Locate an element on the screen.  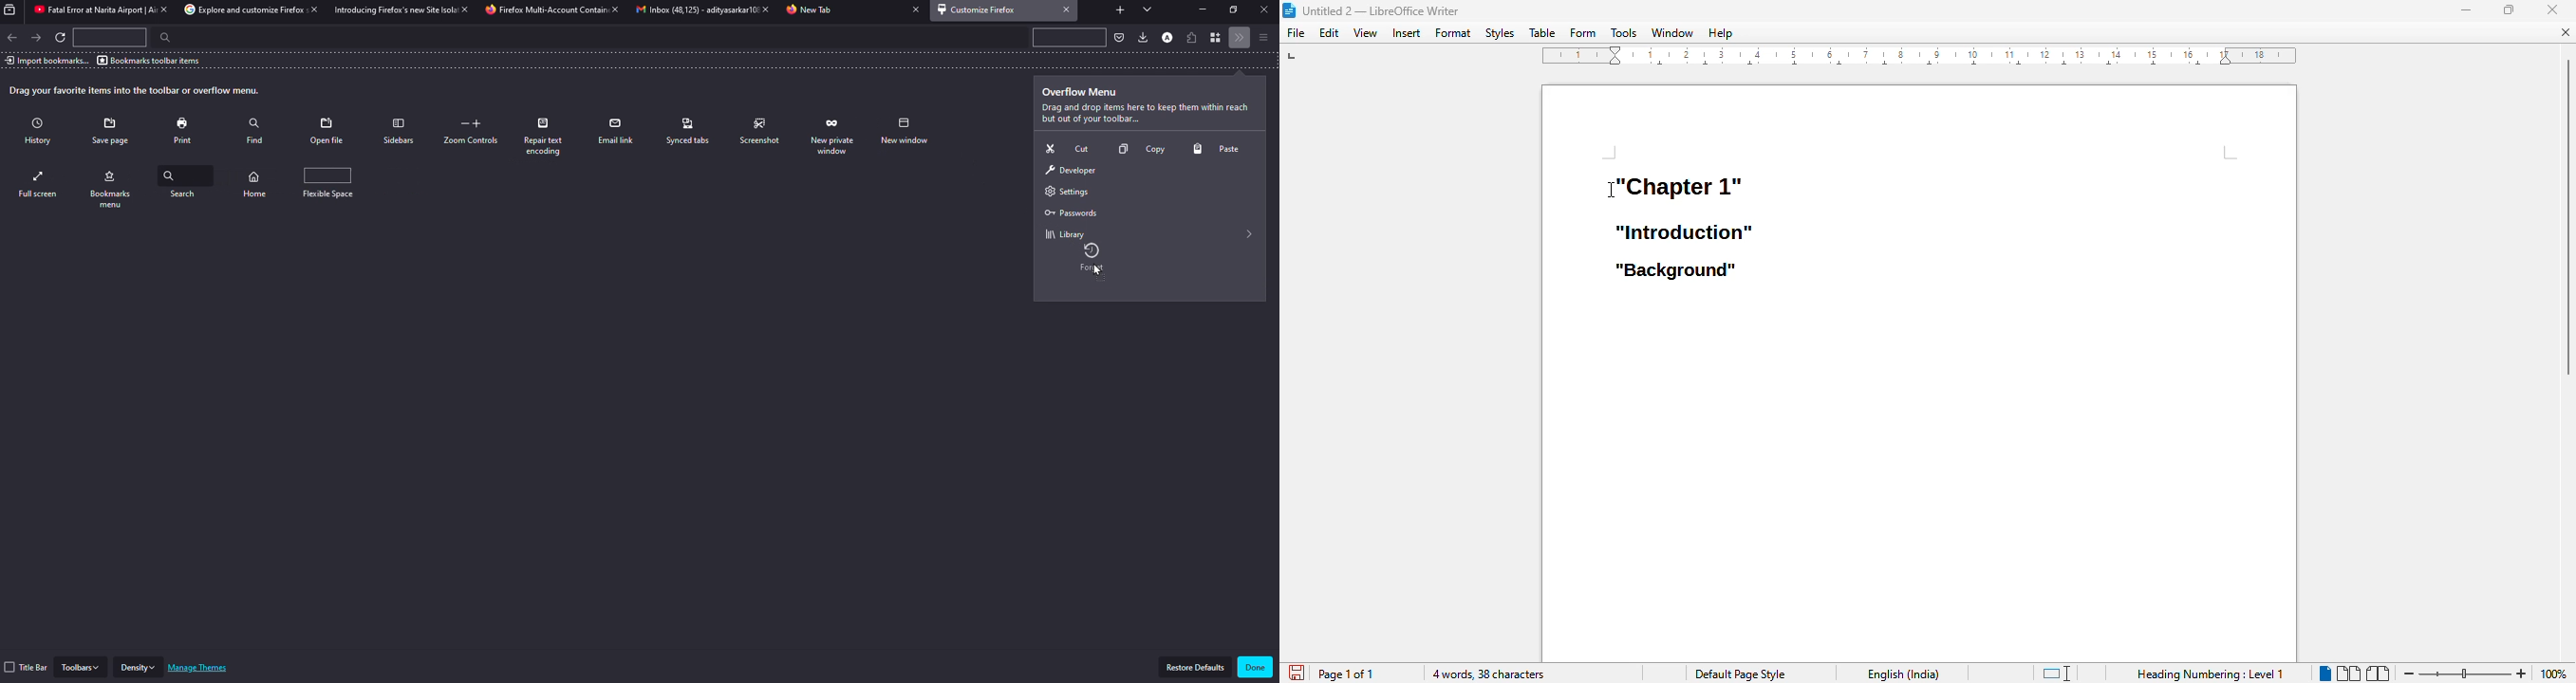
extension is located at coordinates (1194, 36).